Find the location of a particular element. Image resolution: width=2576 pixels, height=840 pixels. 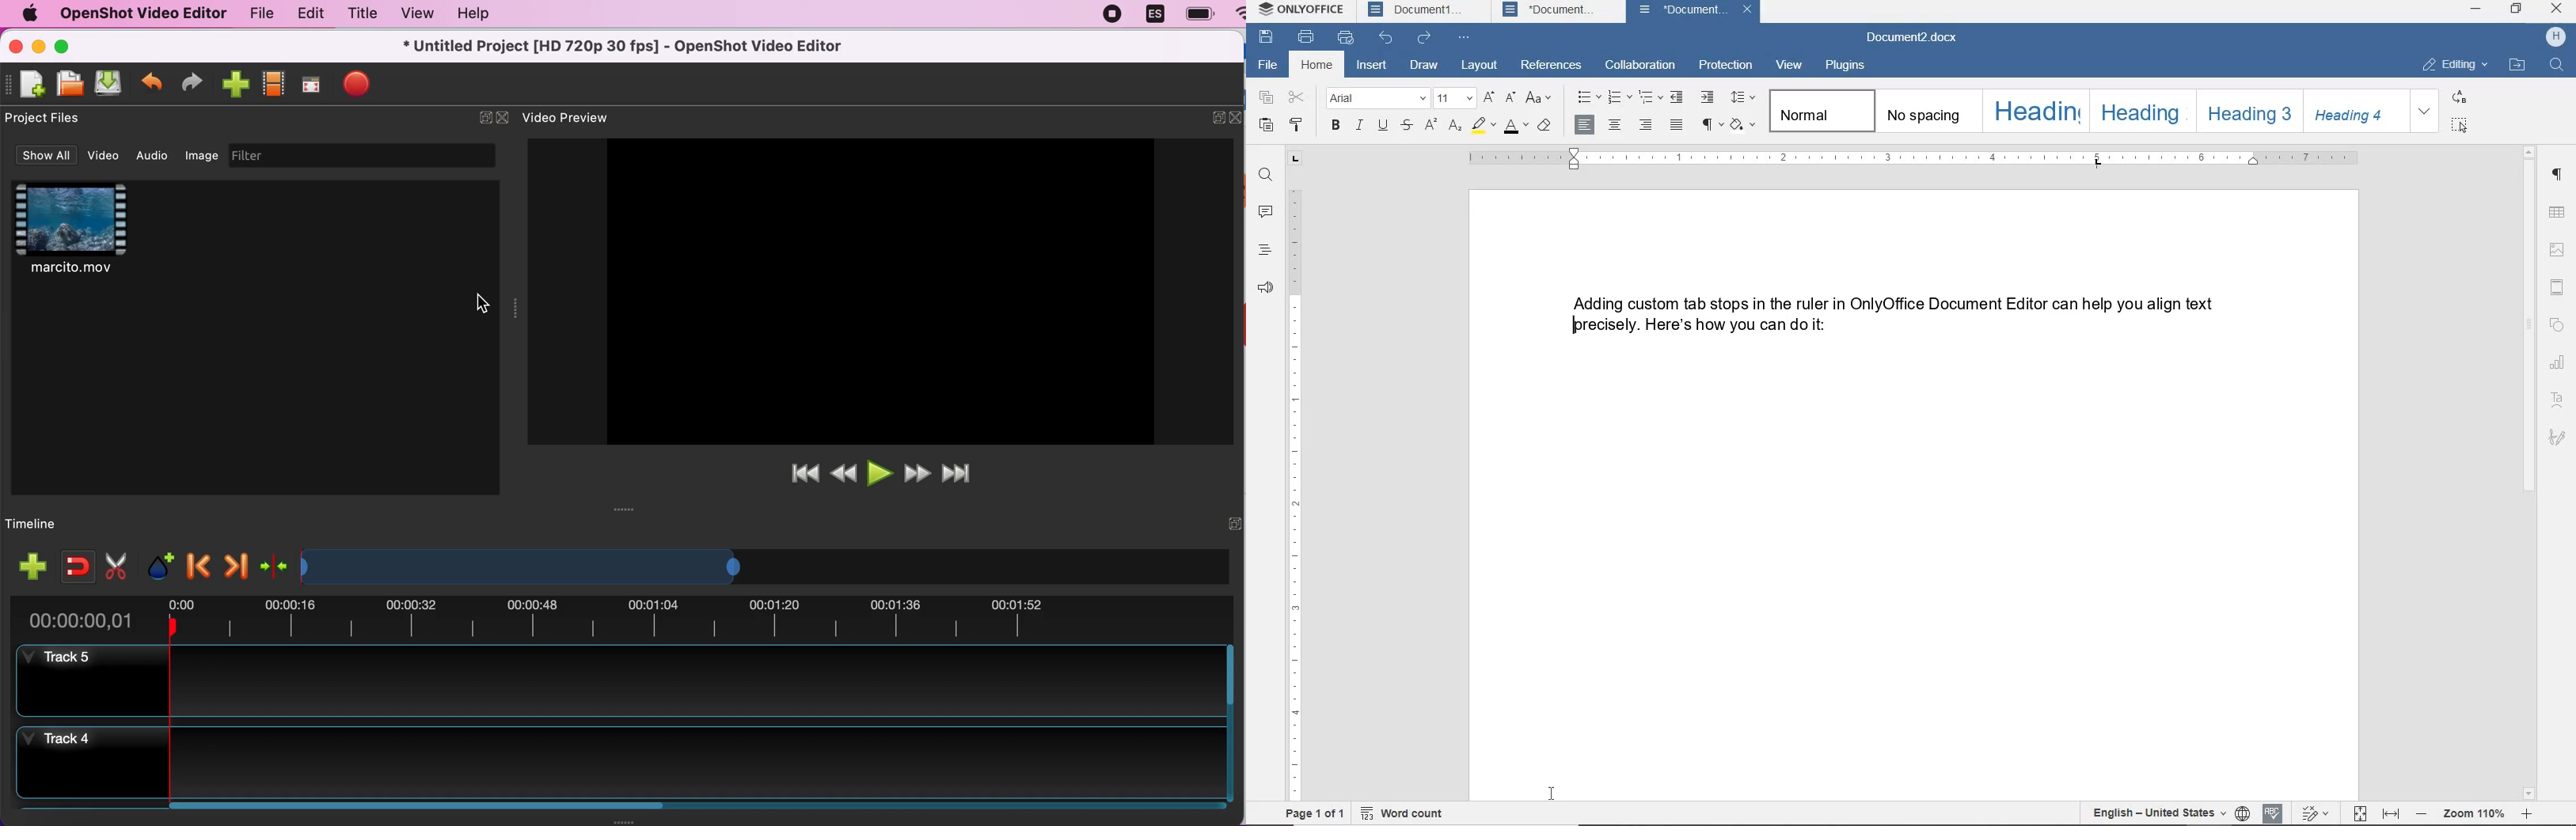

enable snapping is located at coordinates (75, 564).